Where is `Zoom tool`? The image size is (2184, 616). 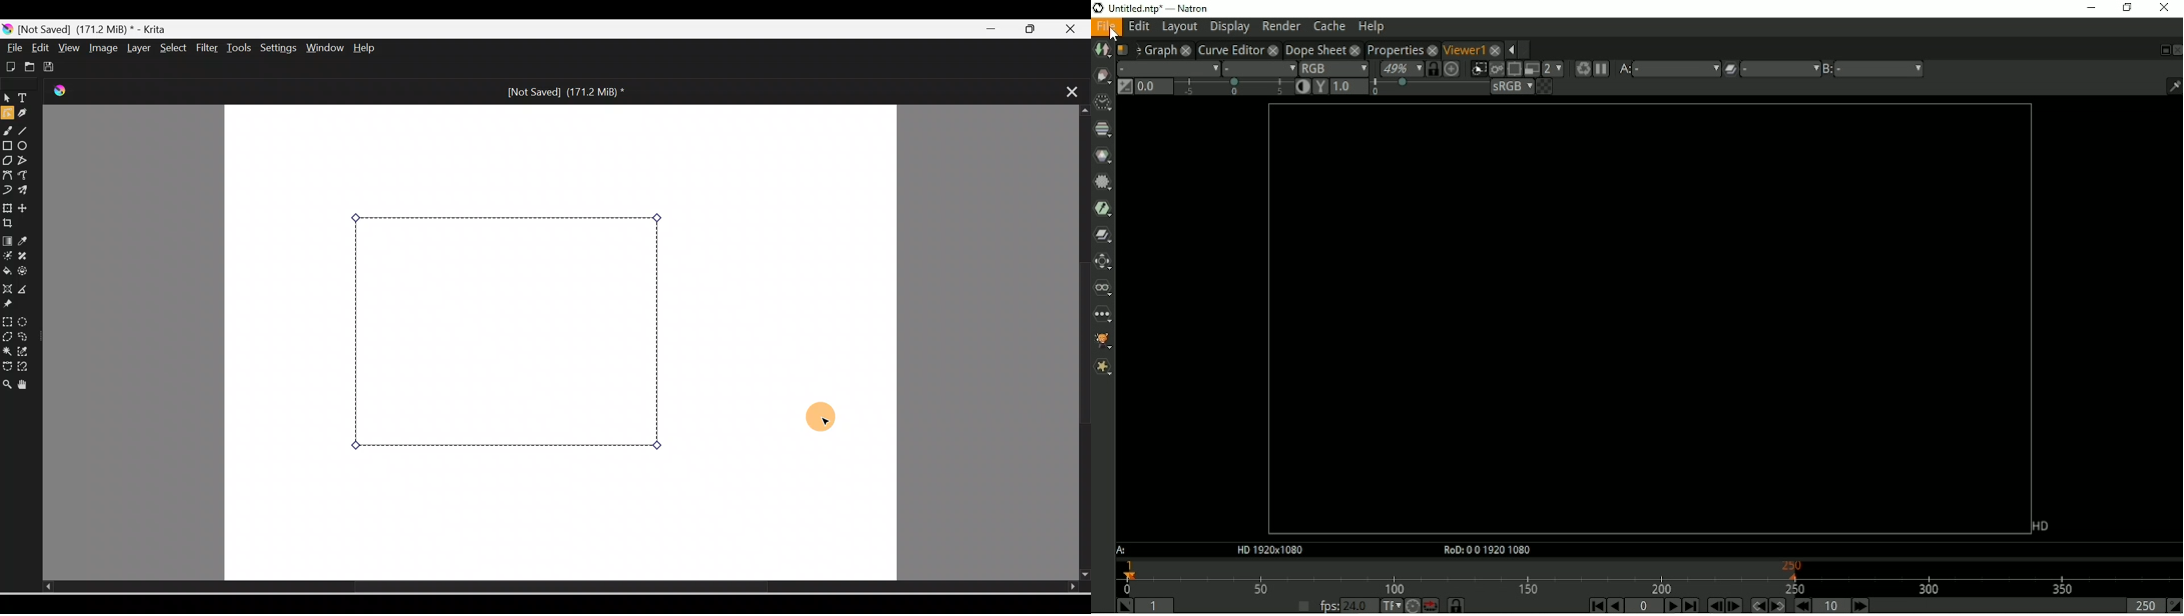 Zoom tool is located at coordinates (7, 381).